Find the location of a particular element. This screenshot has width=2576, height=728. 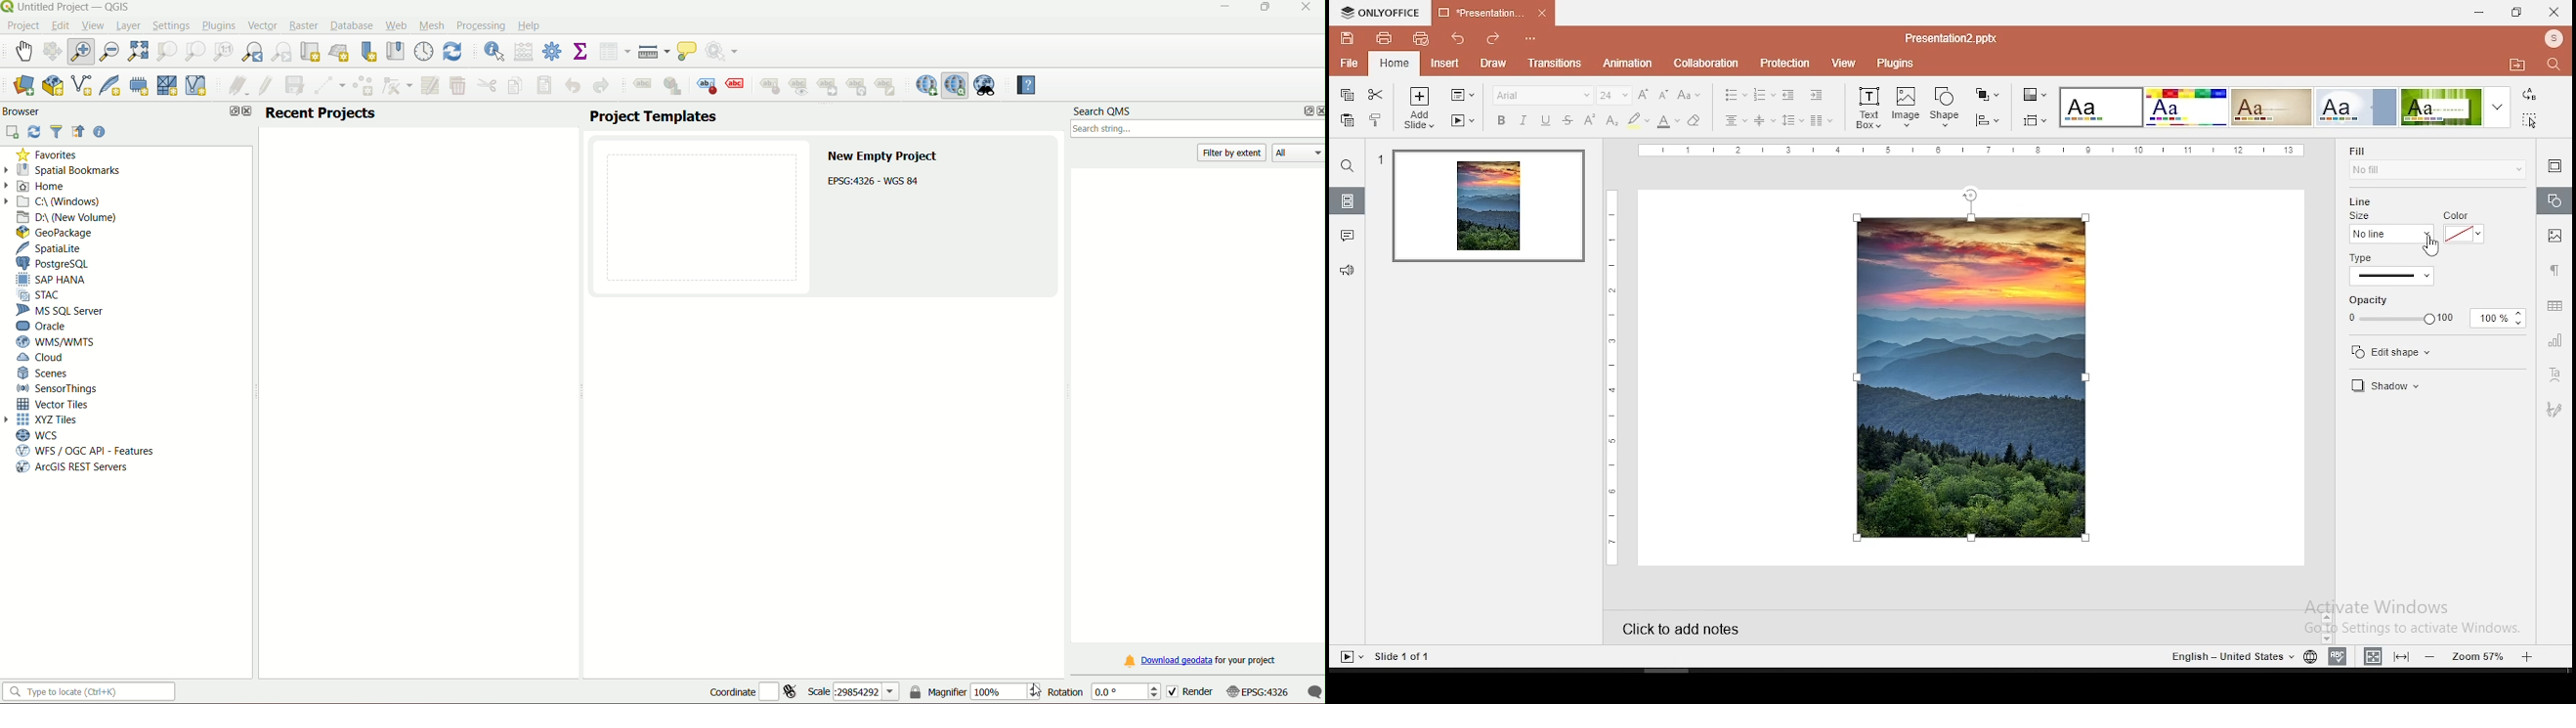

theme  is located at coordinates (2185, 107).